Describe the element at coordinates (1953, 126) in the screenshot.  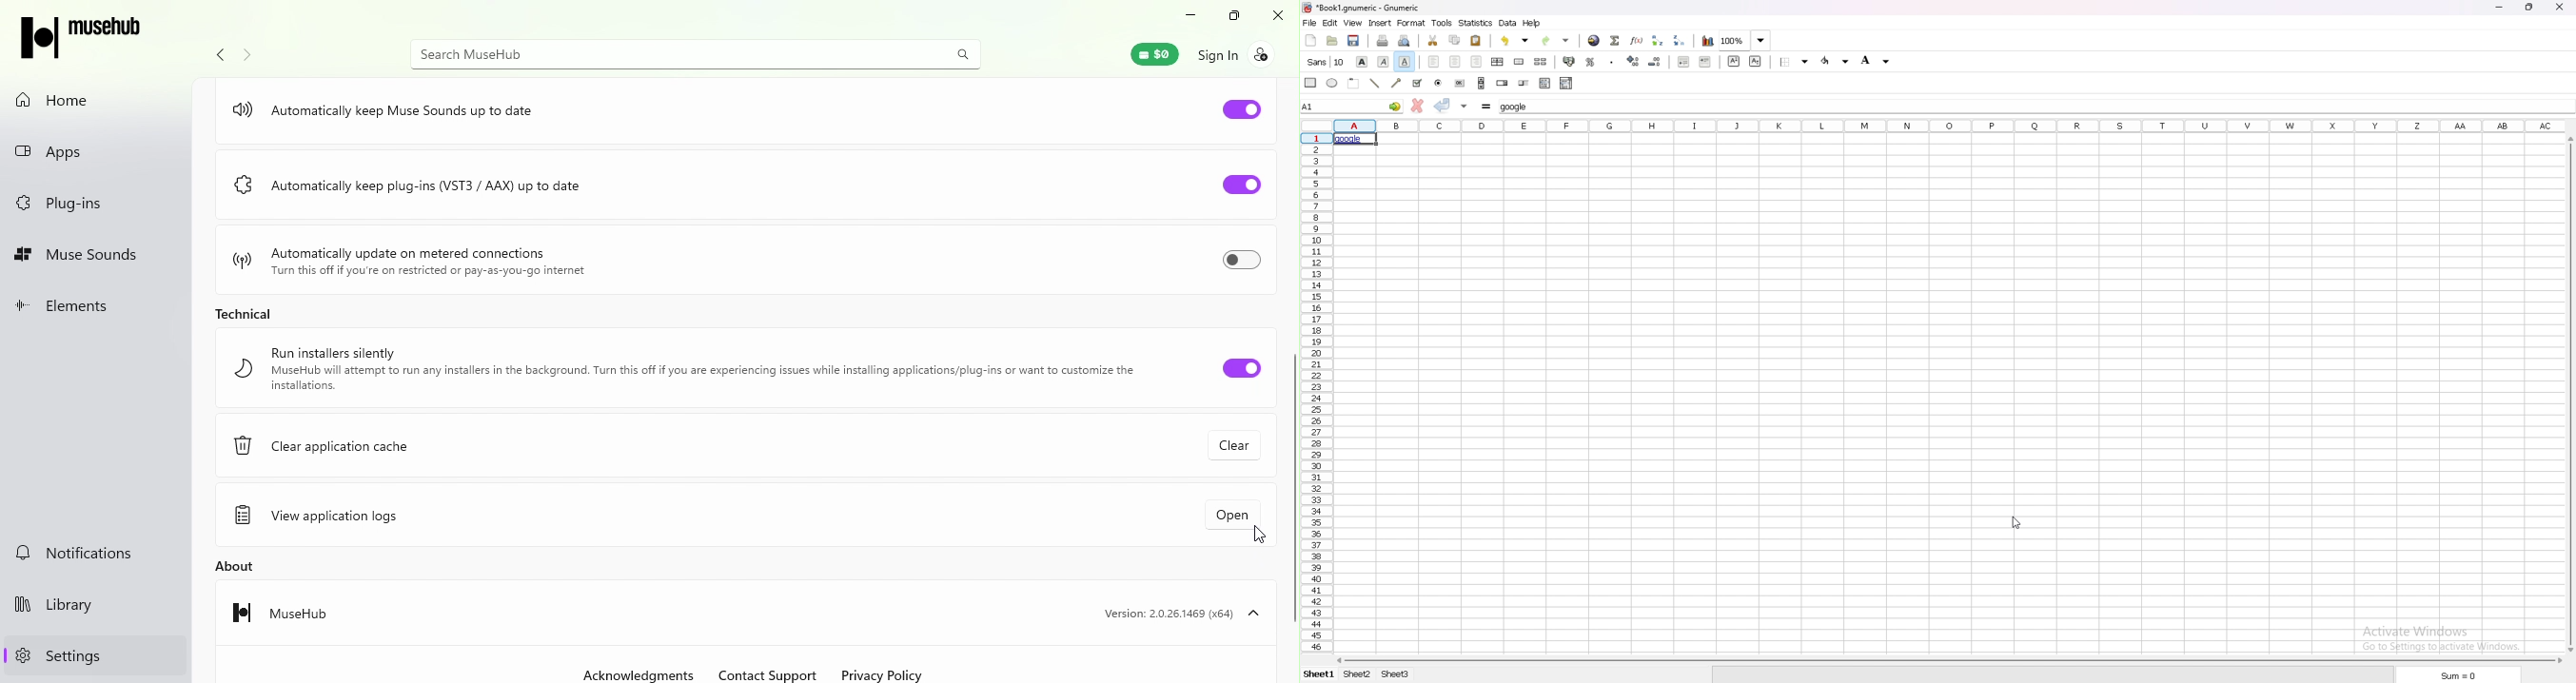
I see `selected cell column` at that location.